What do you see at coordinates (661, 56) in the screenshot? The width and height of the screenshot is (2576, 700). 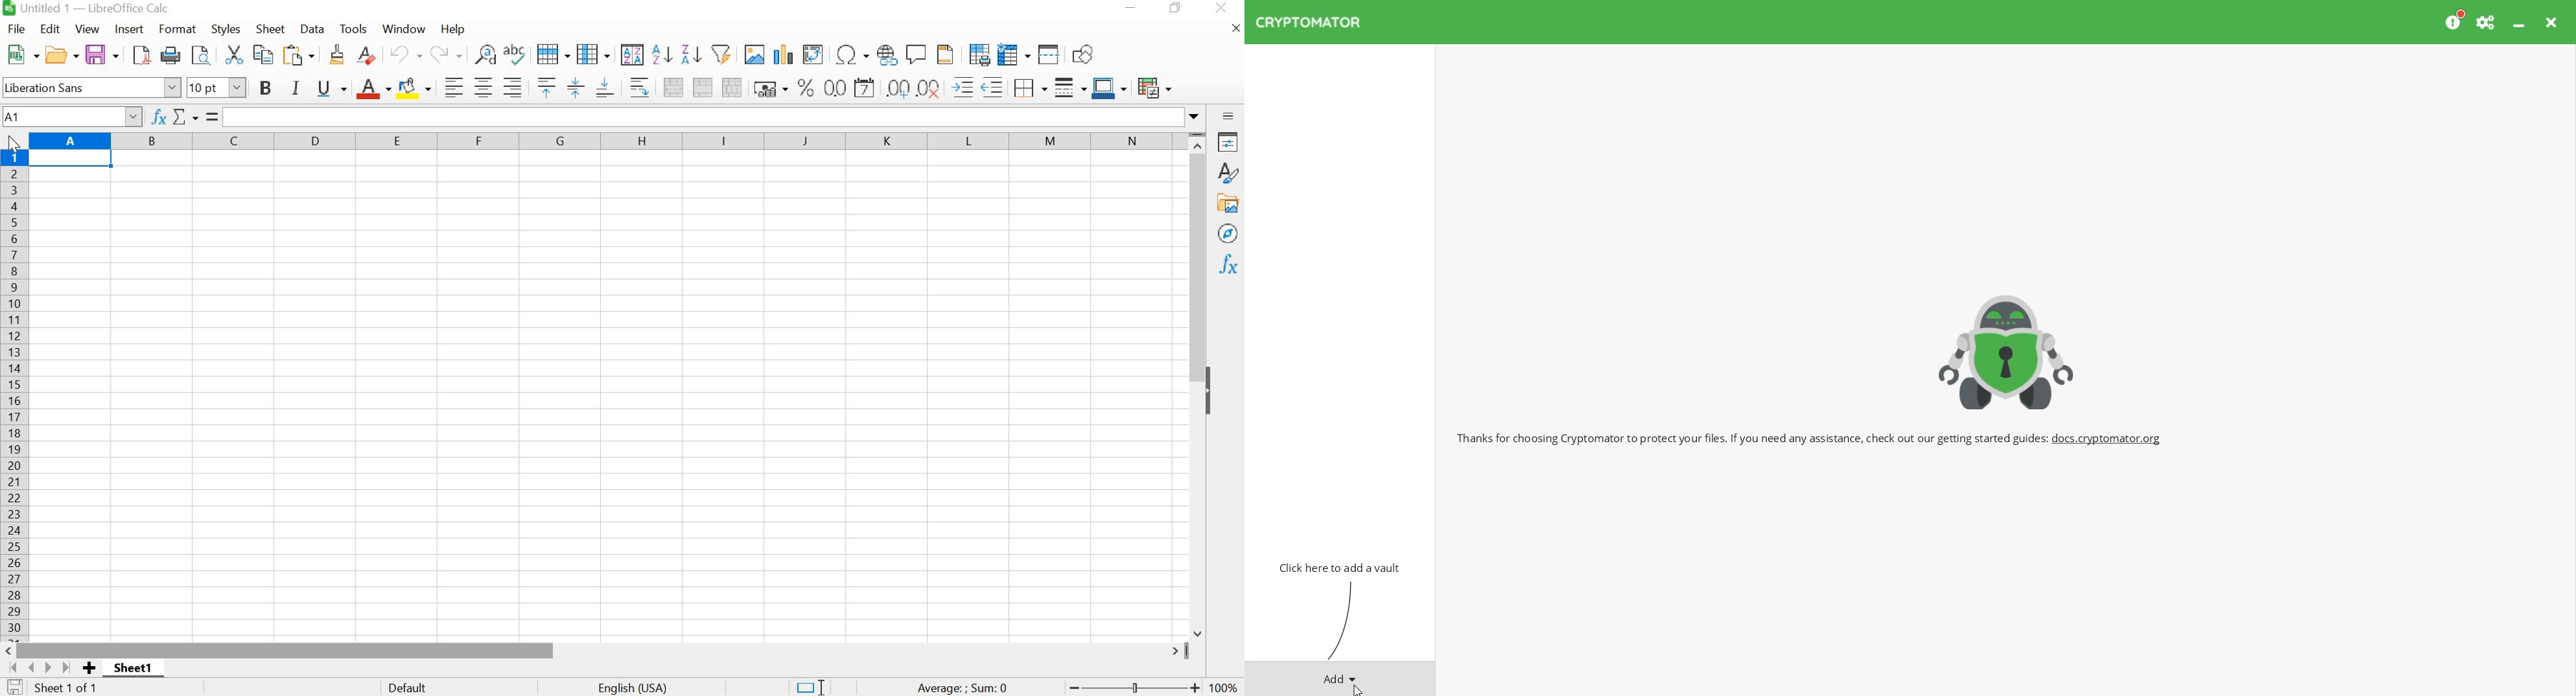 I see `Sort Ascending` at bounding box center [661, 56].